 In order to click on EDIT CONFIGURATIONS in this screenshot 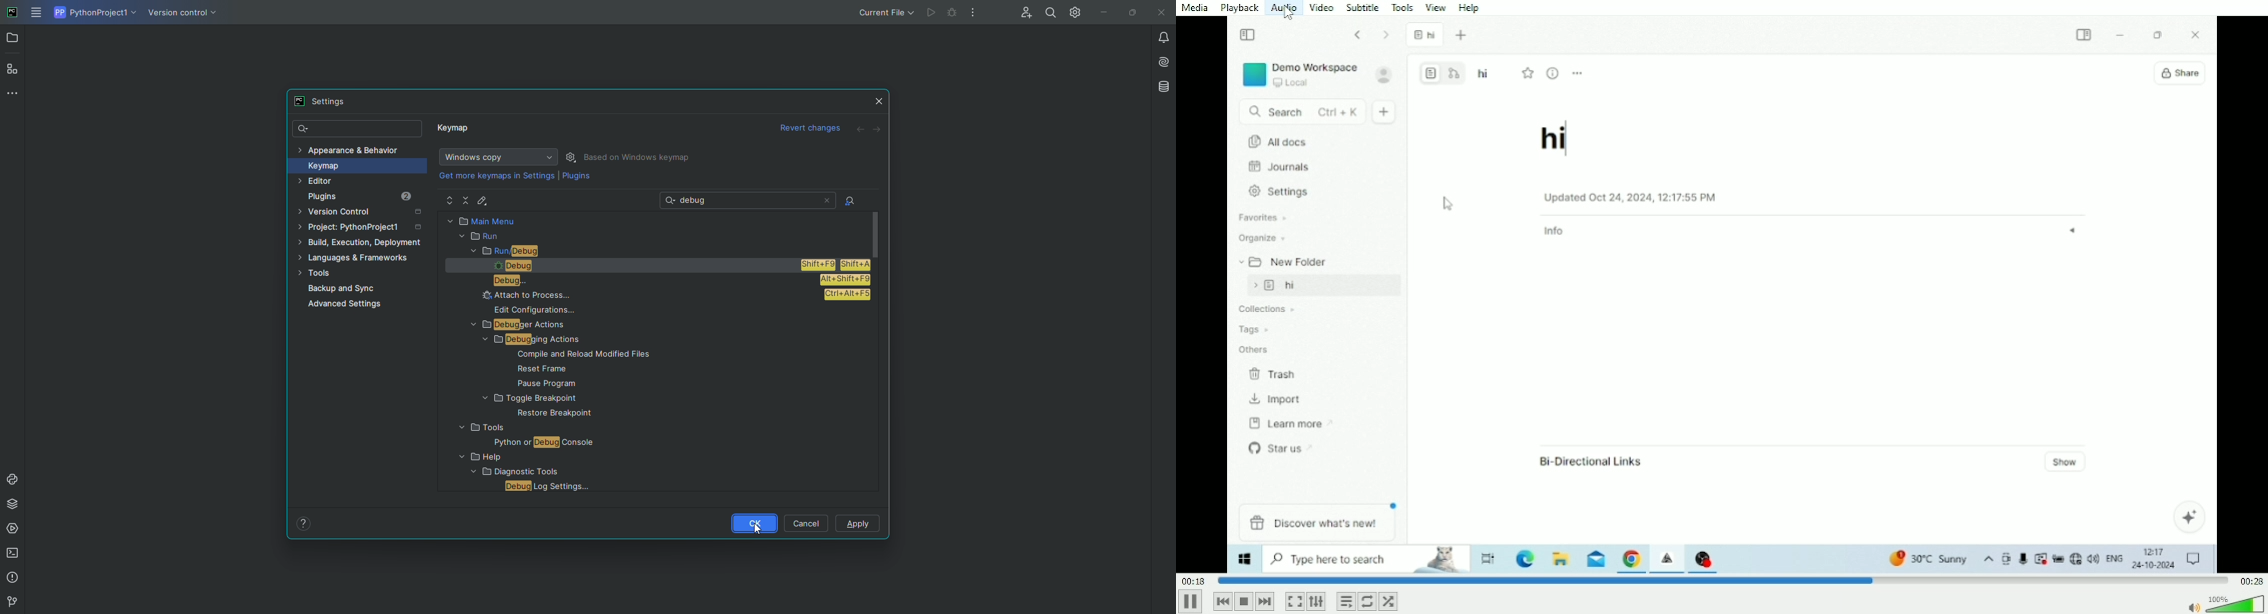, I will do `click(542, 310)`.